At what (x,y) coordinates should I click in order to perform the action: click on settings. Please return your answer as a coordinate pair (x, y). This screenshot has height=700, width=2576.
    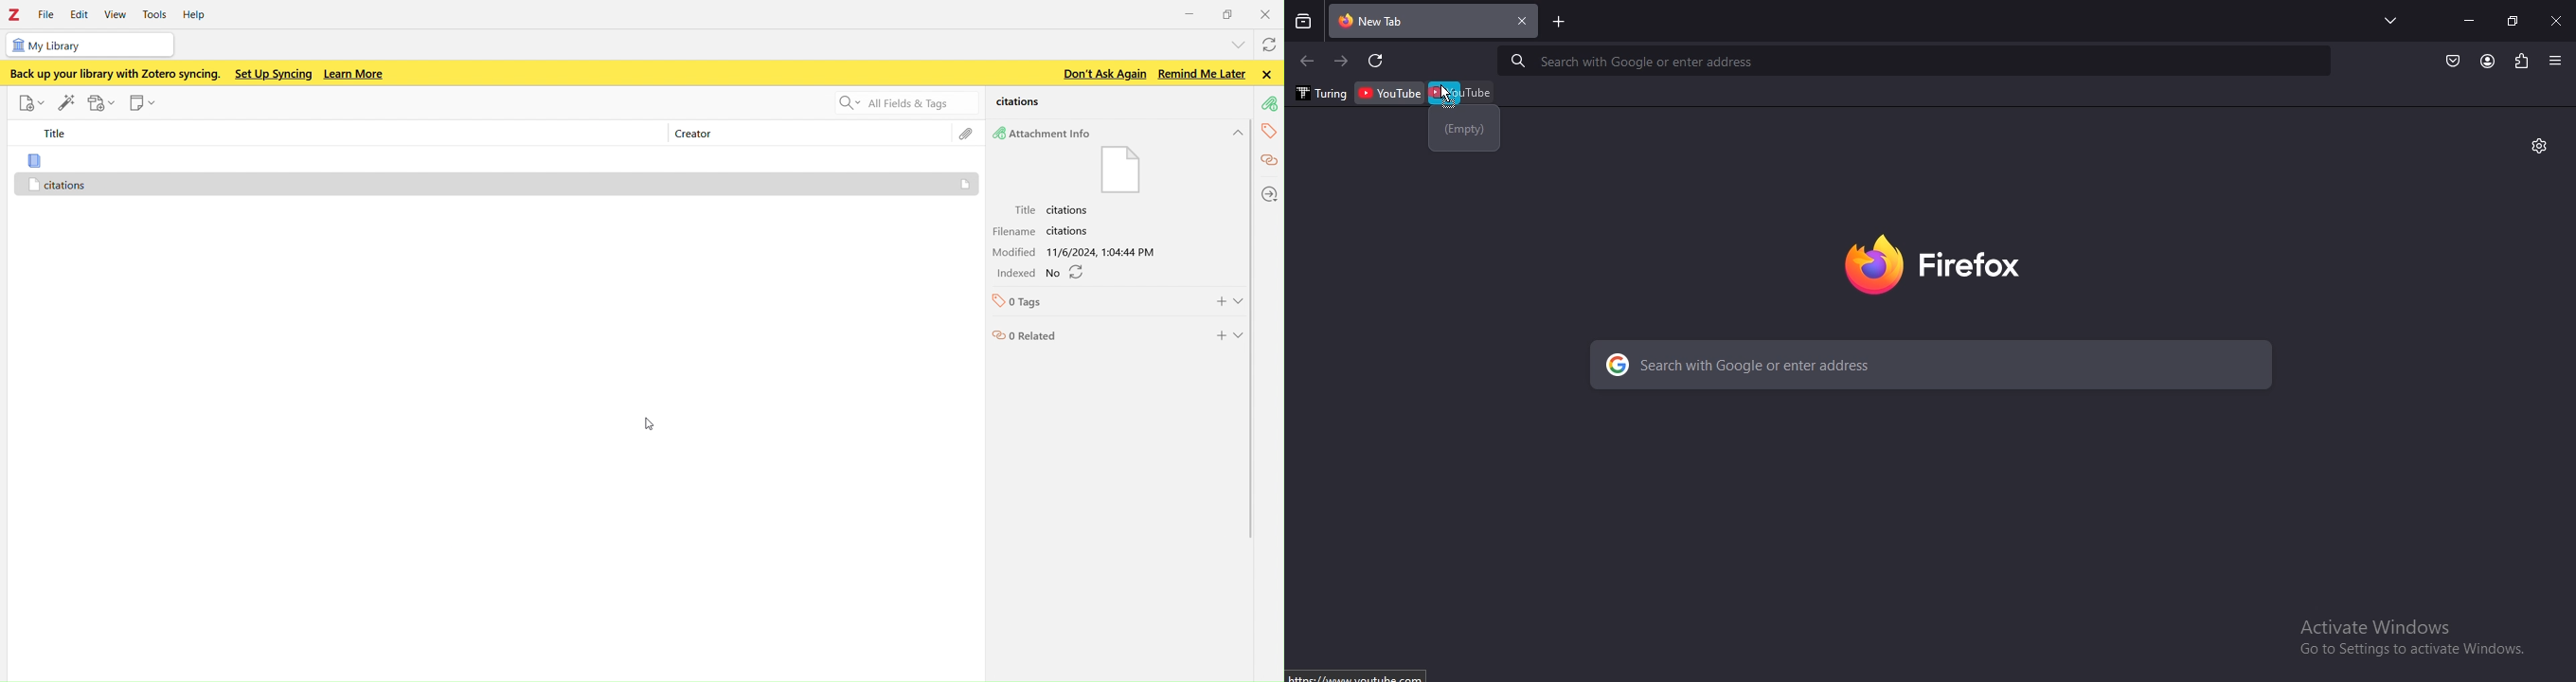
    Looking at the image, I should click on (2539, 144).